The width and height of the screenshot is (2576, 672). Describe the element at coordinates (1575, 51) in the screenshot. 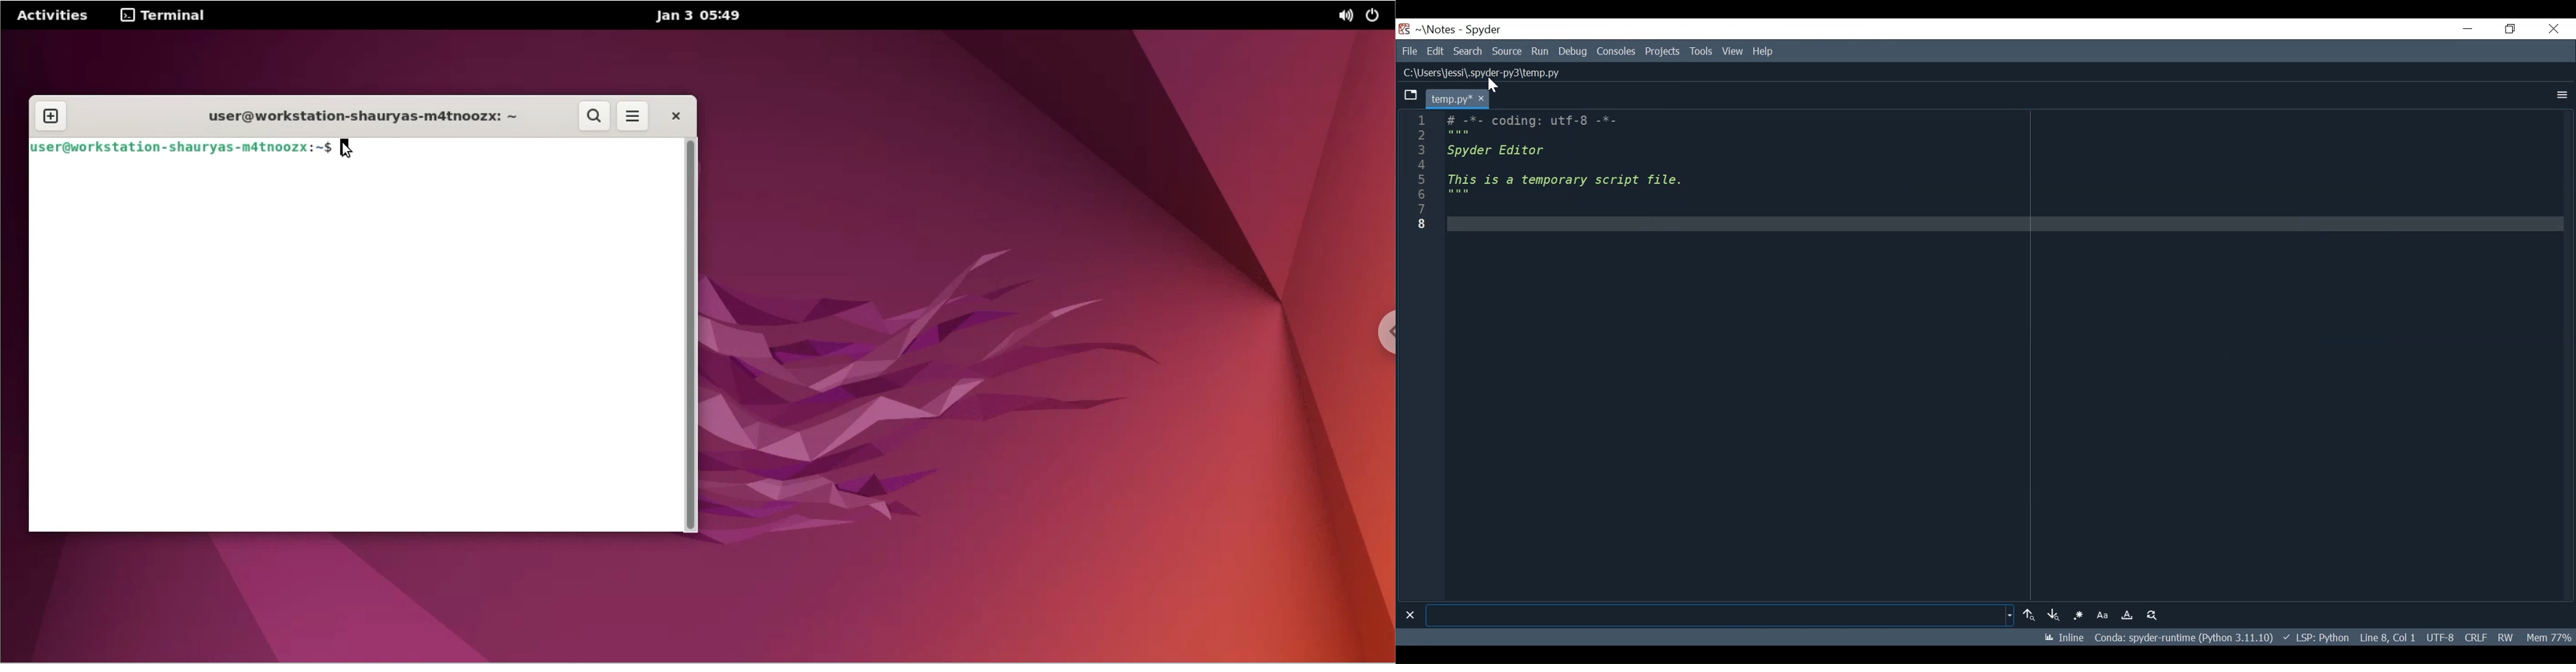

I see `Debug` at that location.